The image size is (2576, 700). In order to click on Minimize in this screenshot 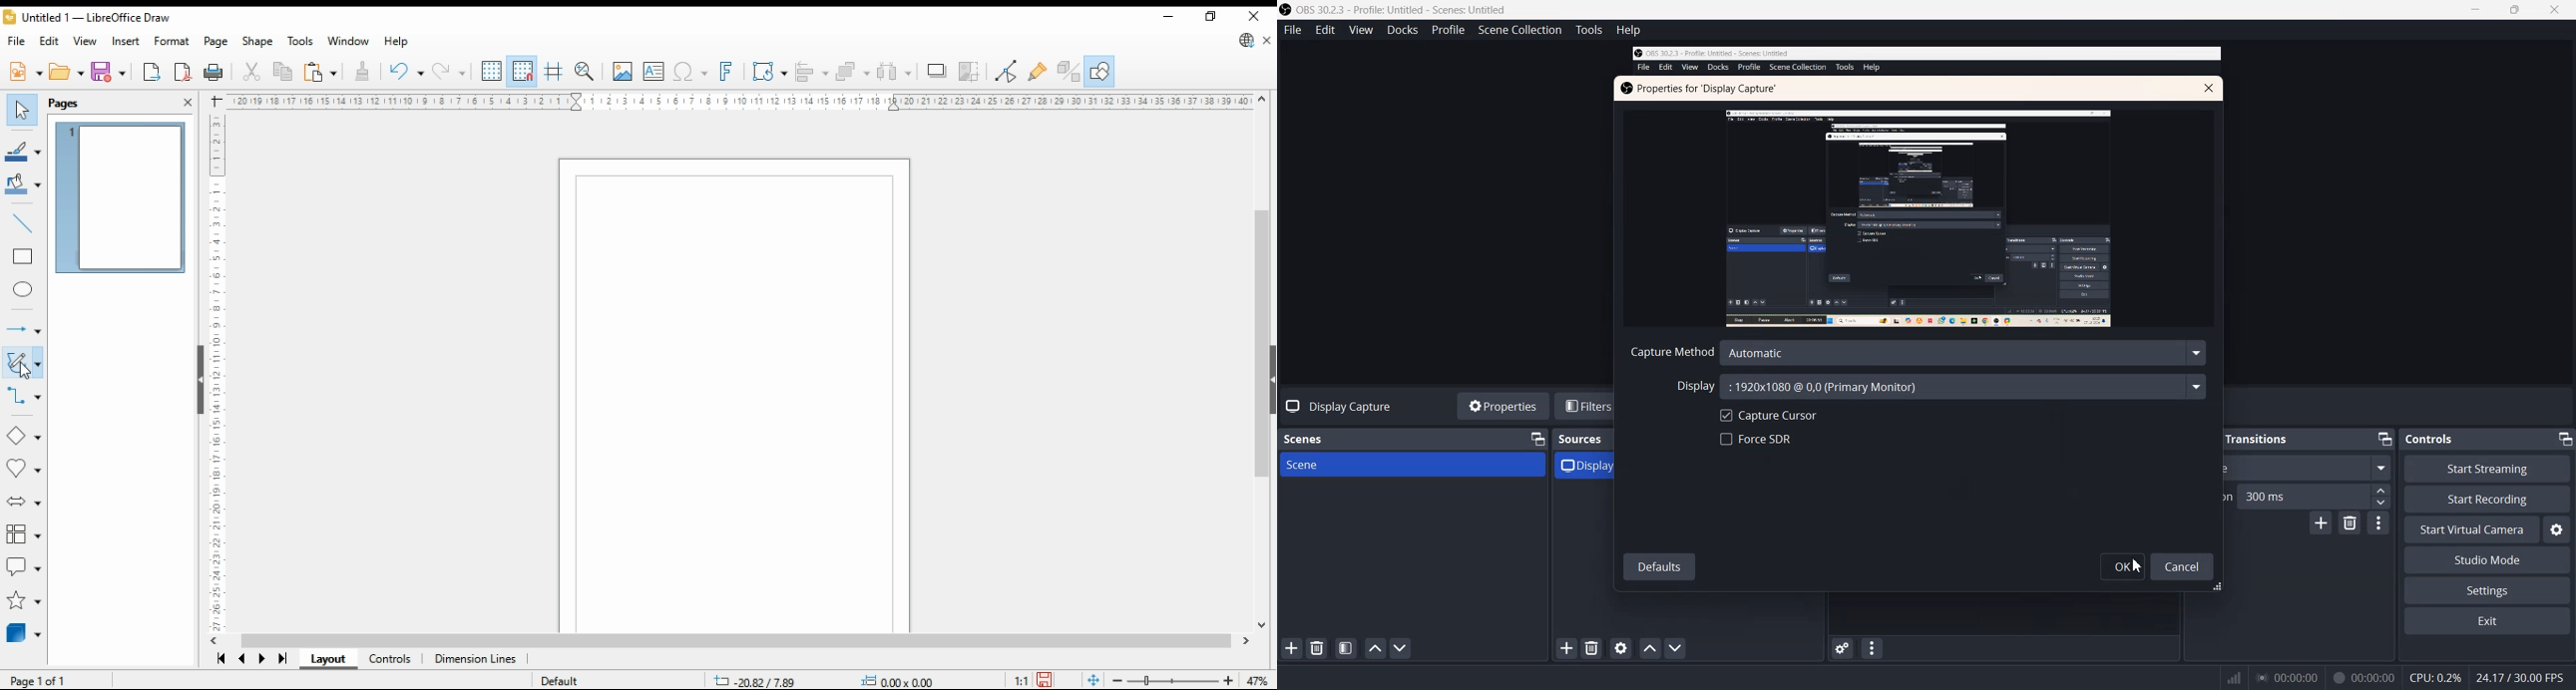, I will do `click(2383, 439)`.